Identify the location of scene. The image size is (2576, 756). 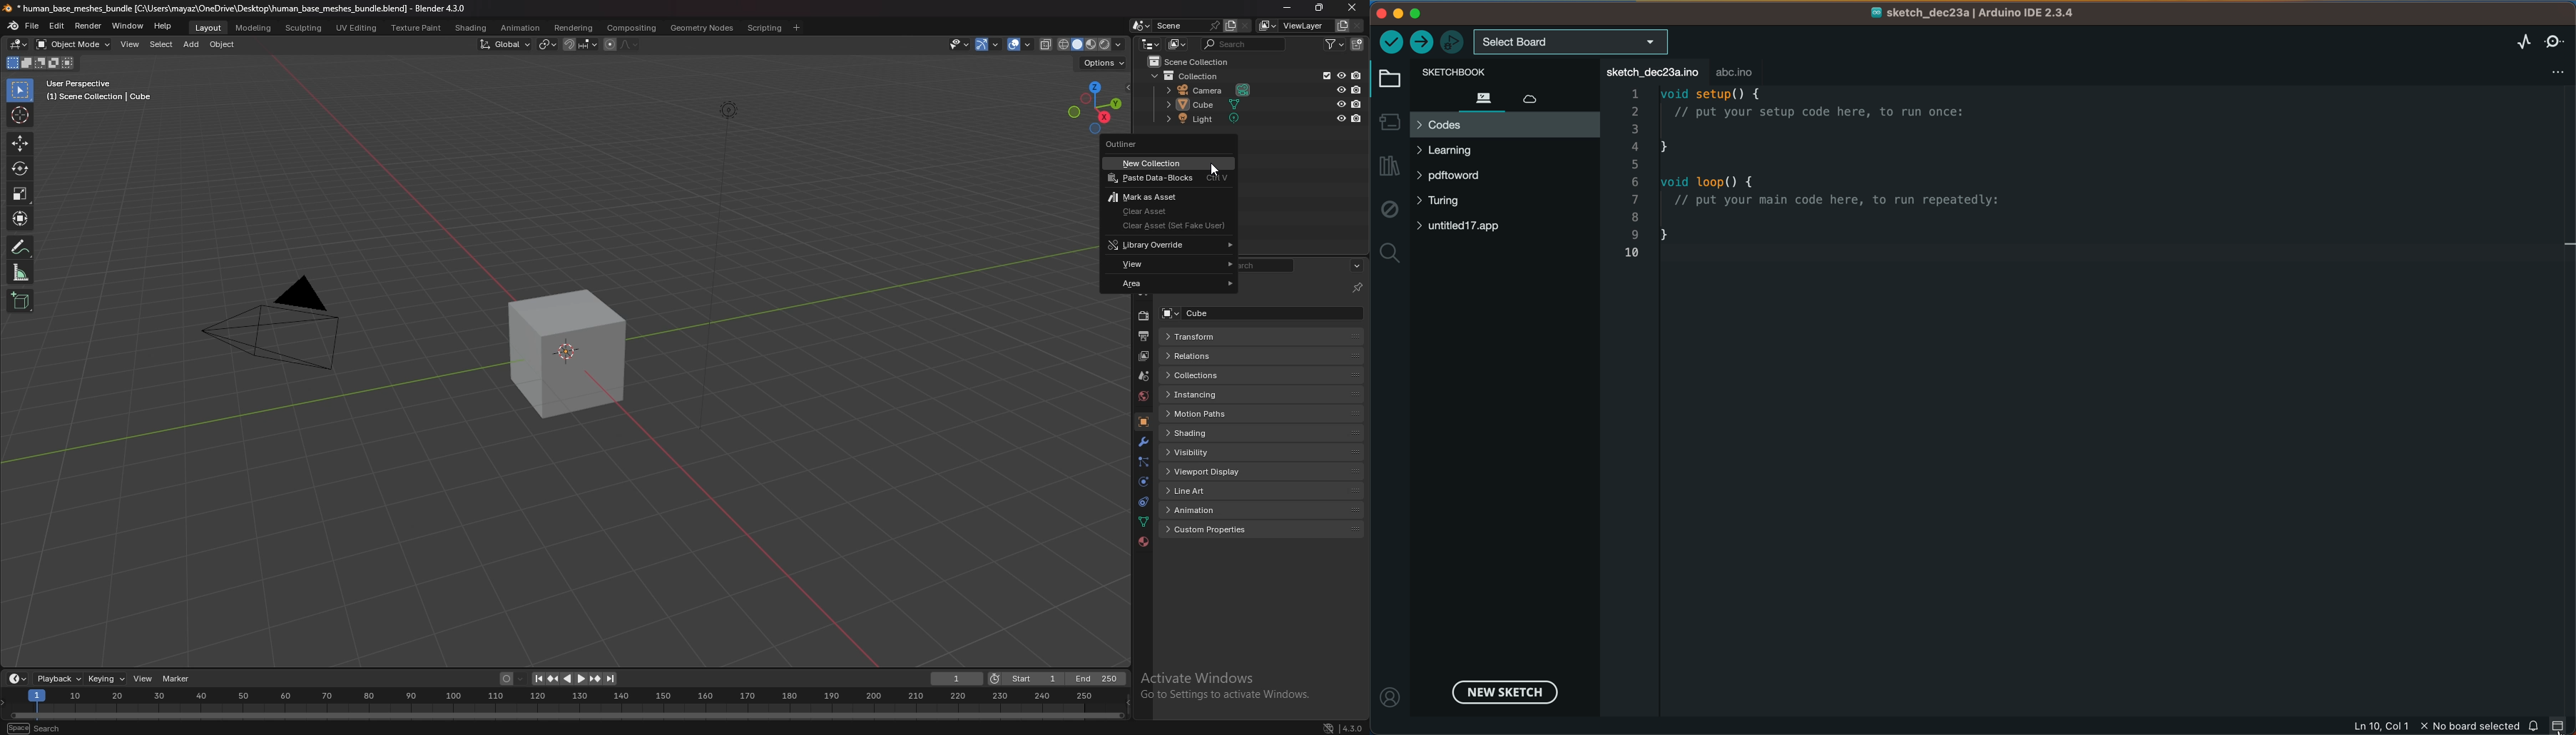
(1144, 375).